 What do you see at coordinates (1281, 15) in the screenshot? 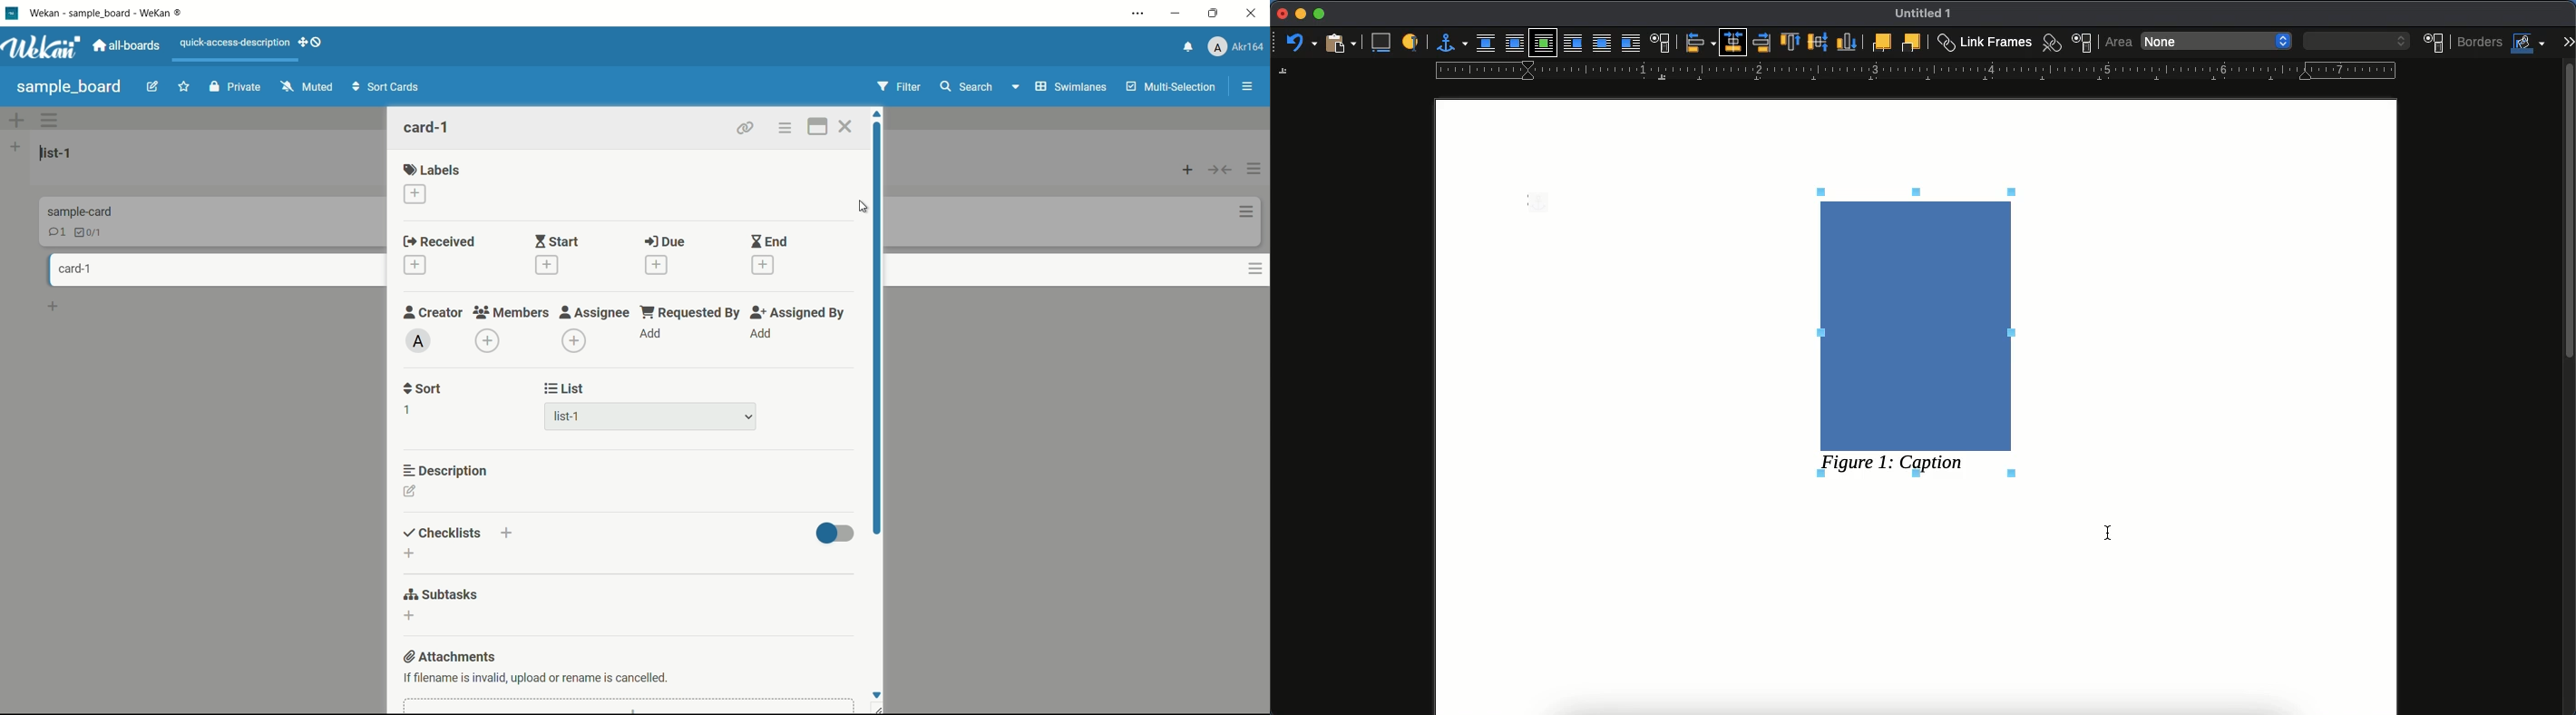
I see `close` at bounding box center [1281, 15].